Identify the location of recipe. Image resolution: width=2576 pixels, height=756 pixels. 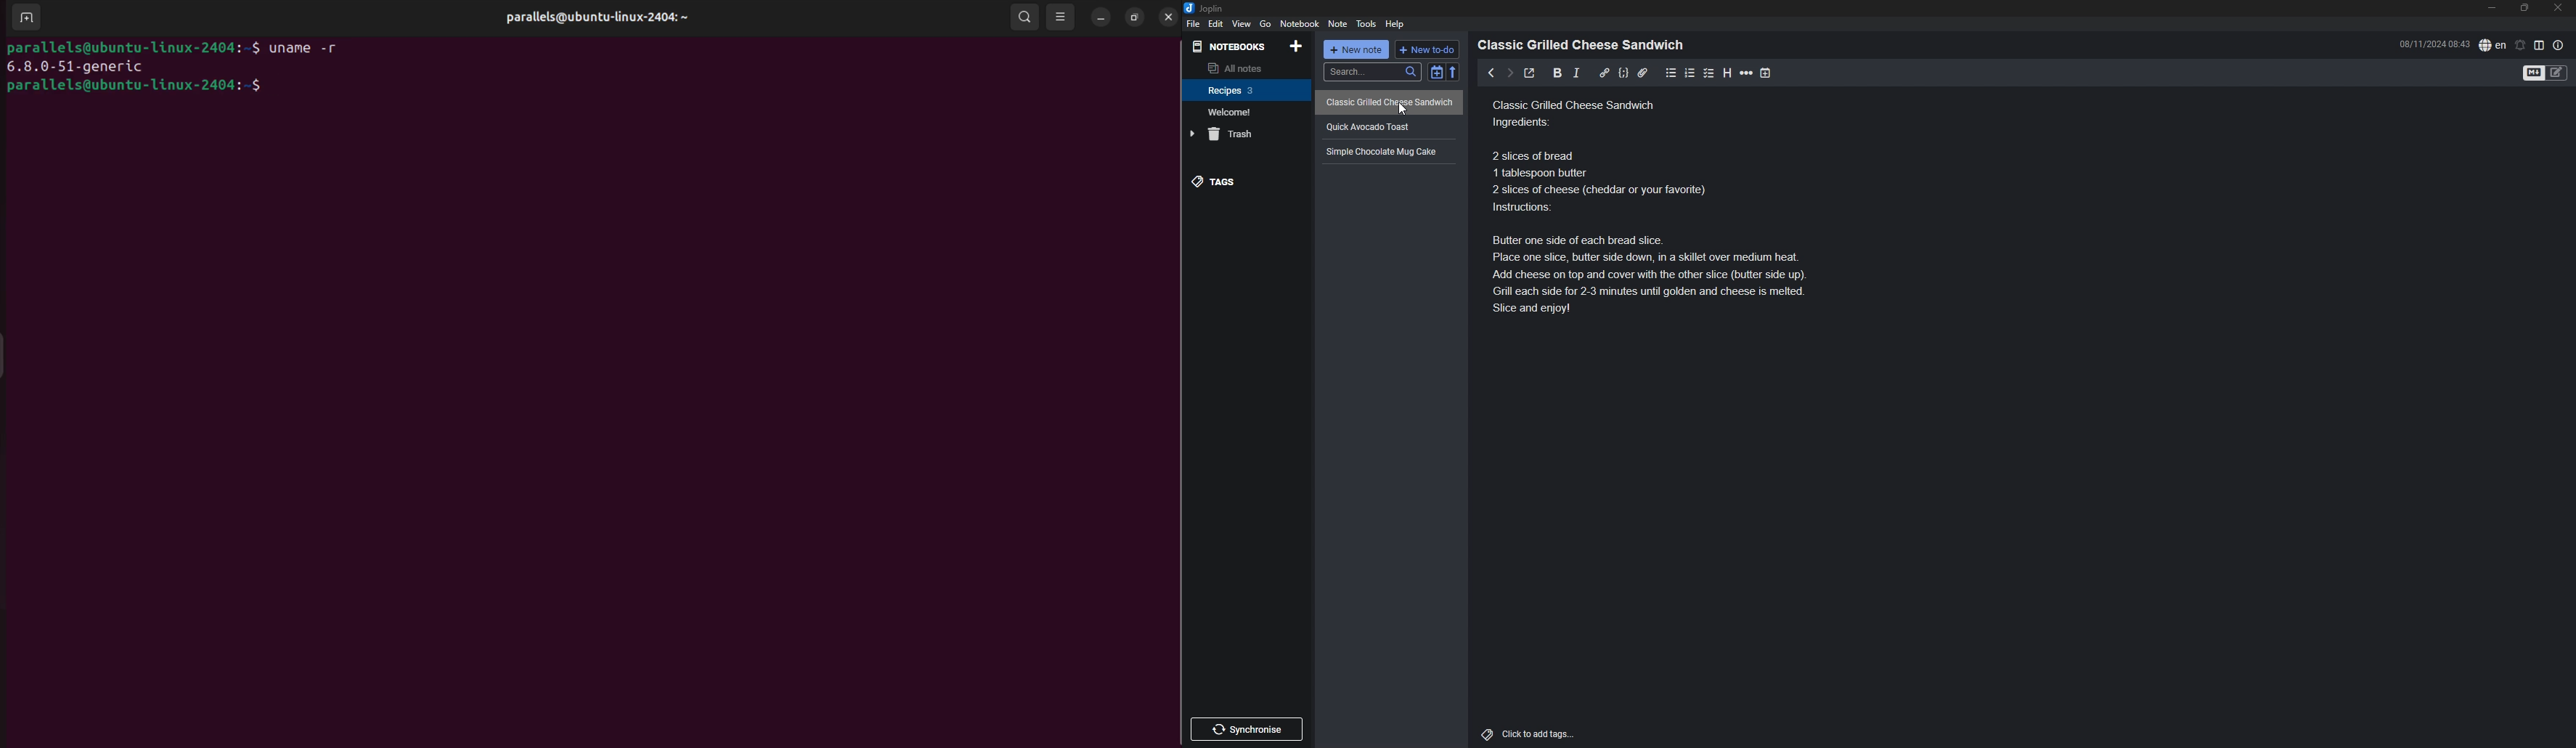
(1389, 103).